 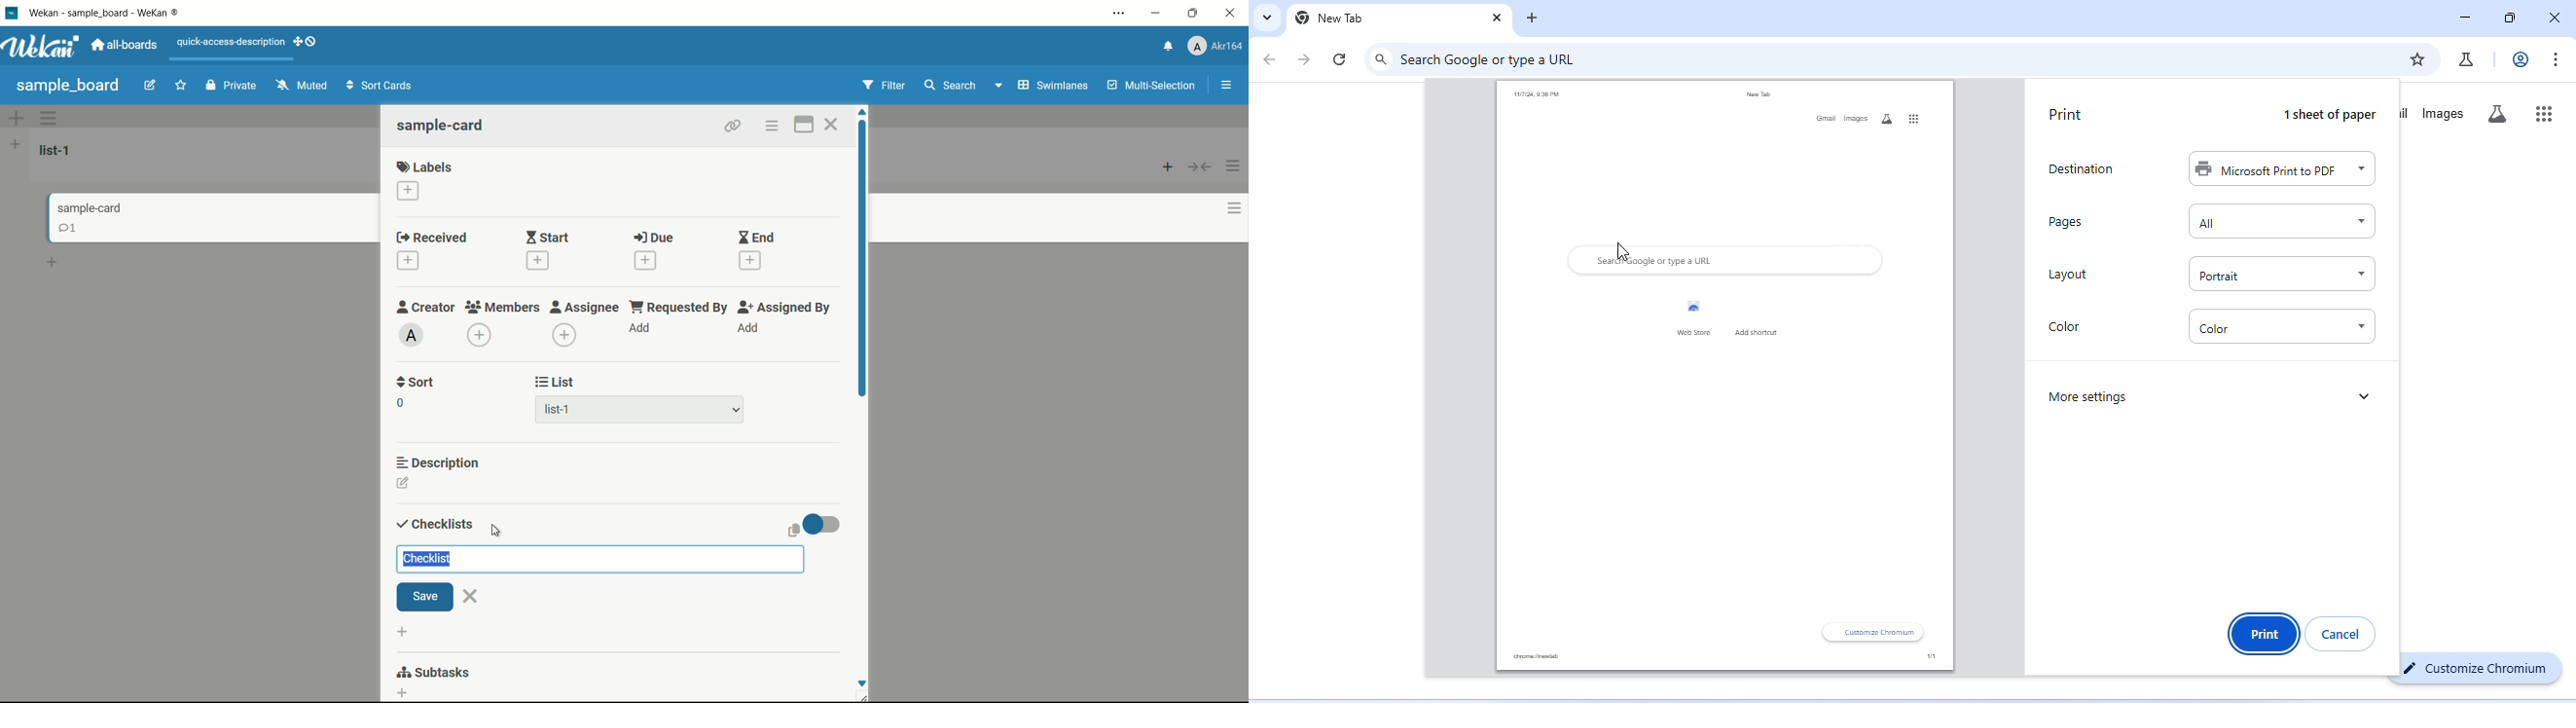 What do you see at coordinates (1120, 14) in the screenshot?
I see `settings and more` at bounding box center [1120, 14].